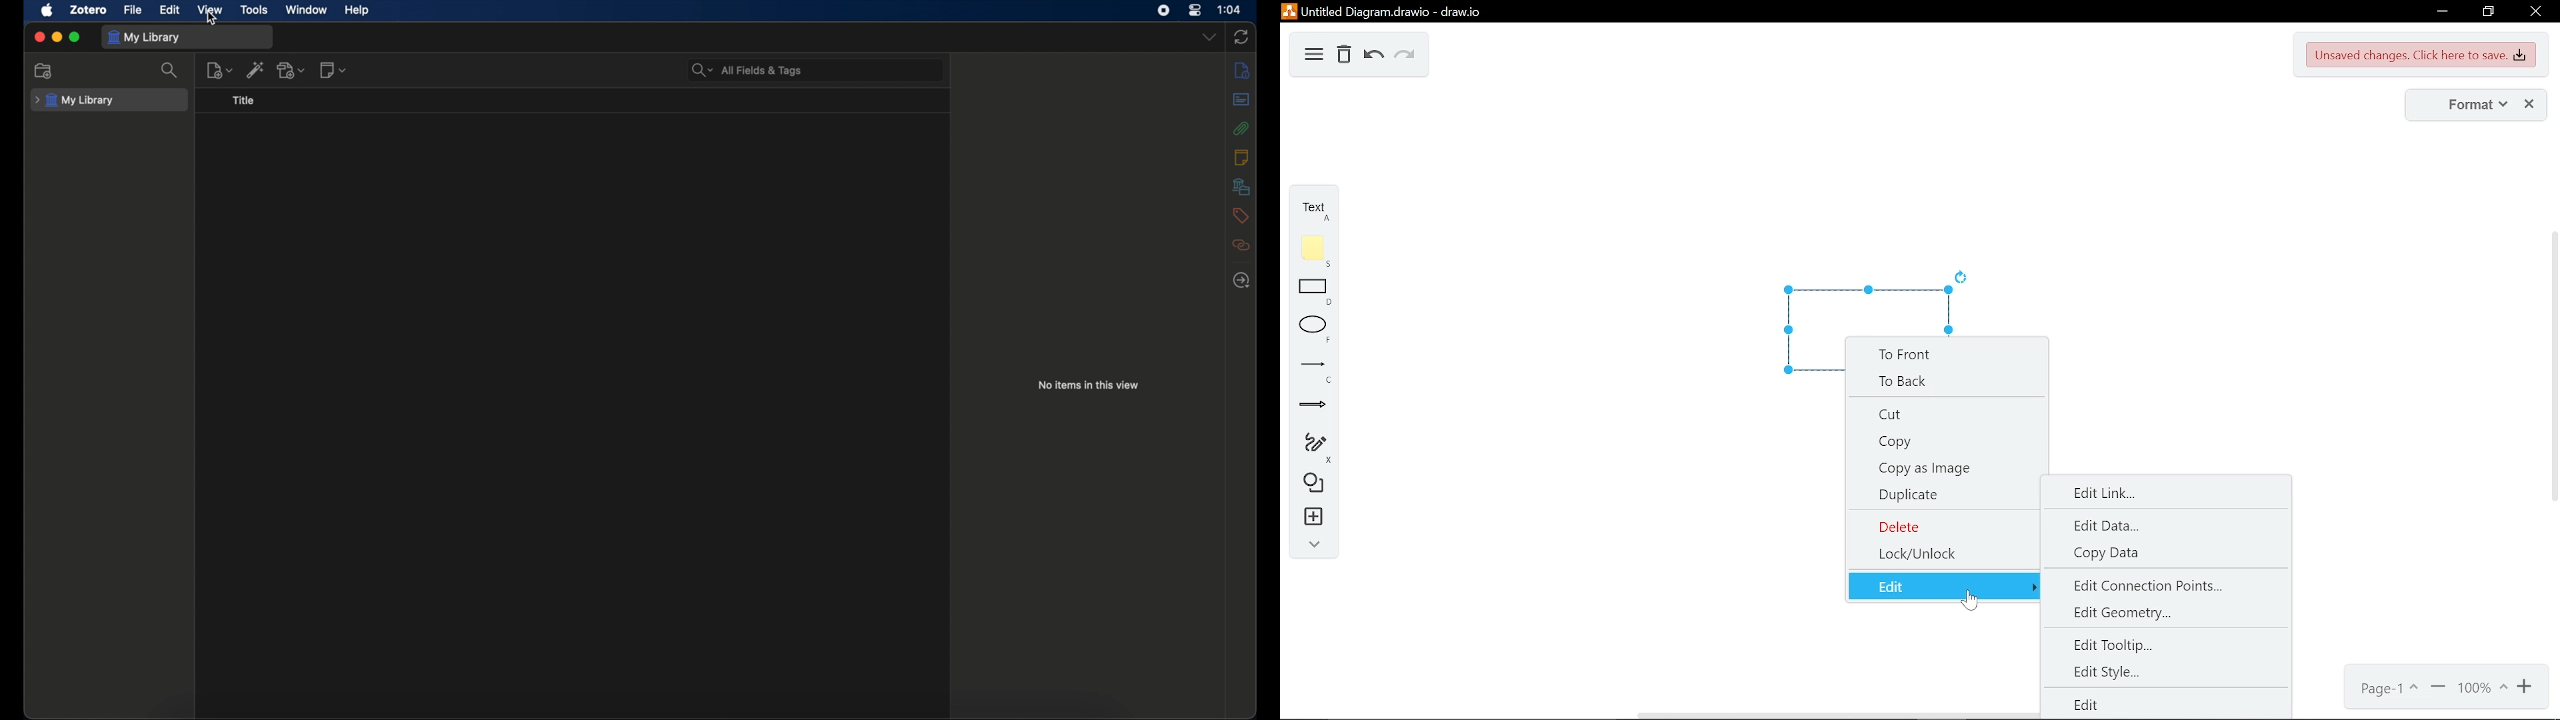  What do you see at coordinates (2487, 12) in the screenshot?
I see `maximize` at bounding box center [2487, 12].